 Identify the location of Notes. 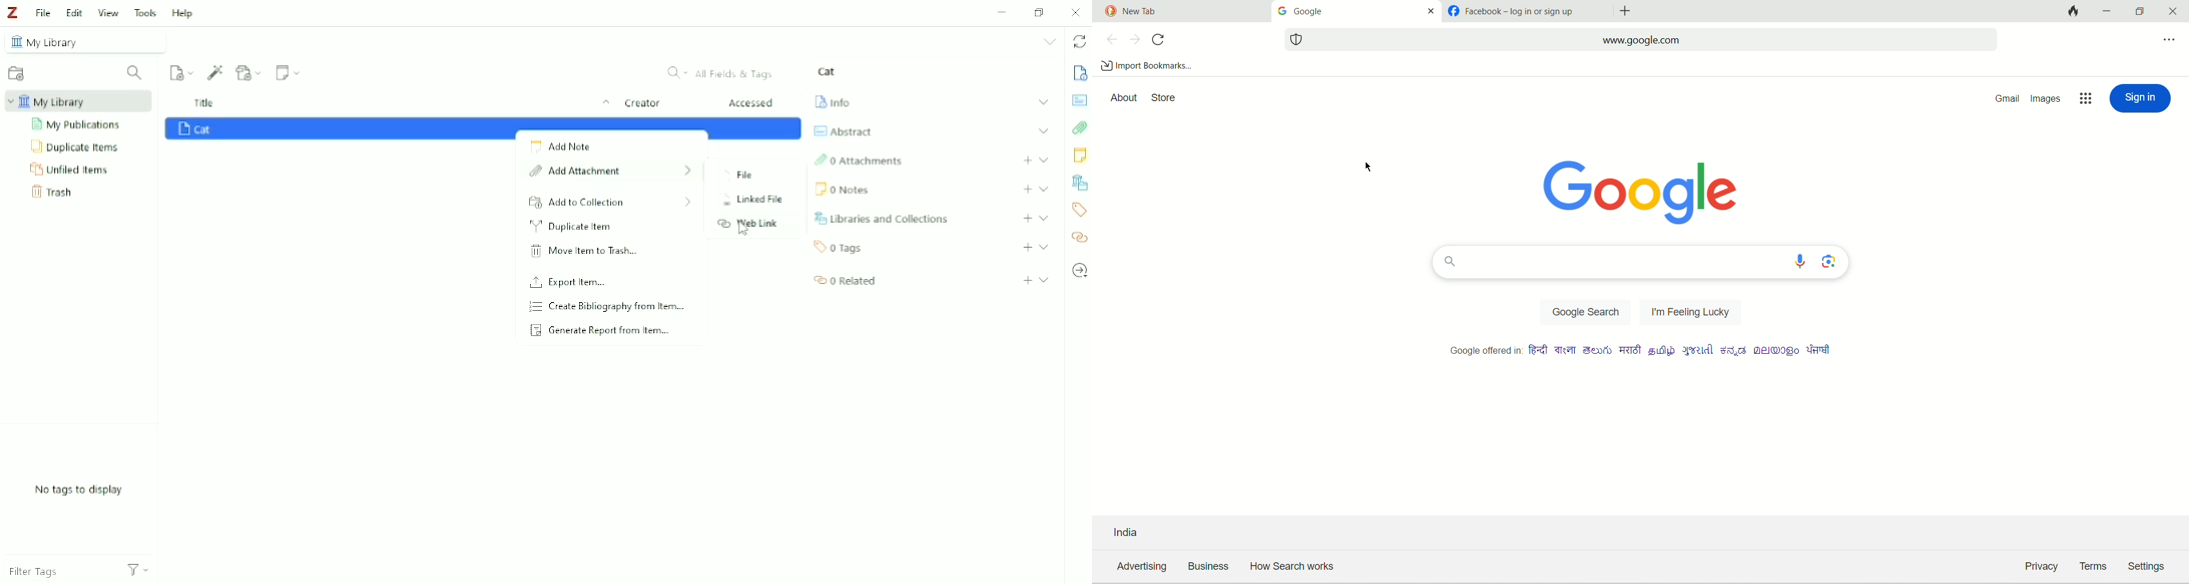
(1080, 155).